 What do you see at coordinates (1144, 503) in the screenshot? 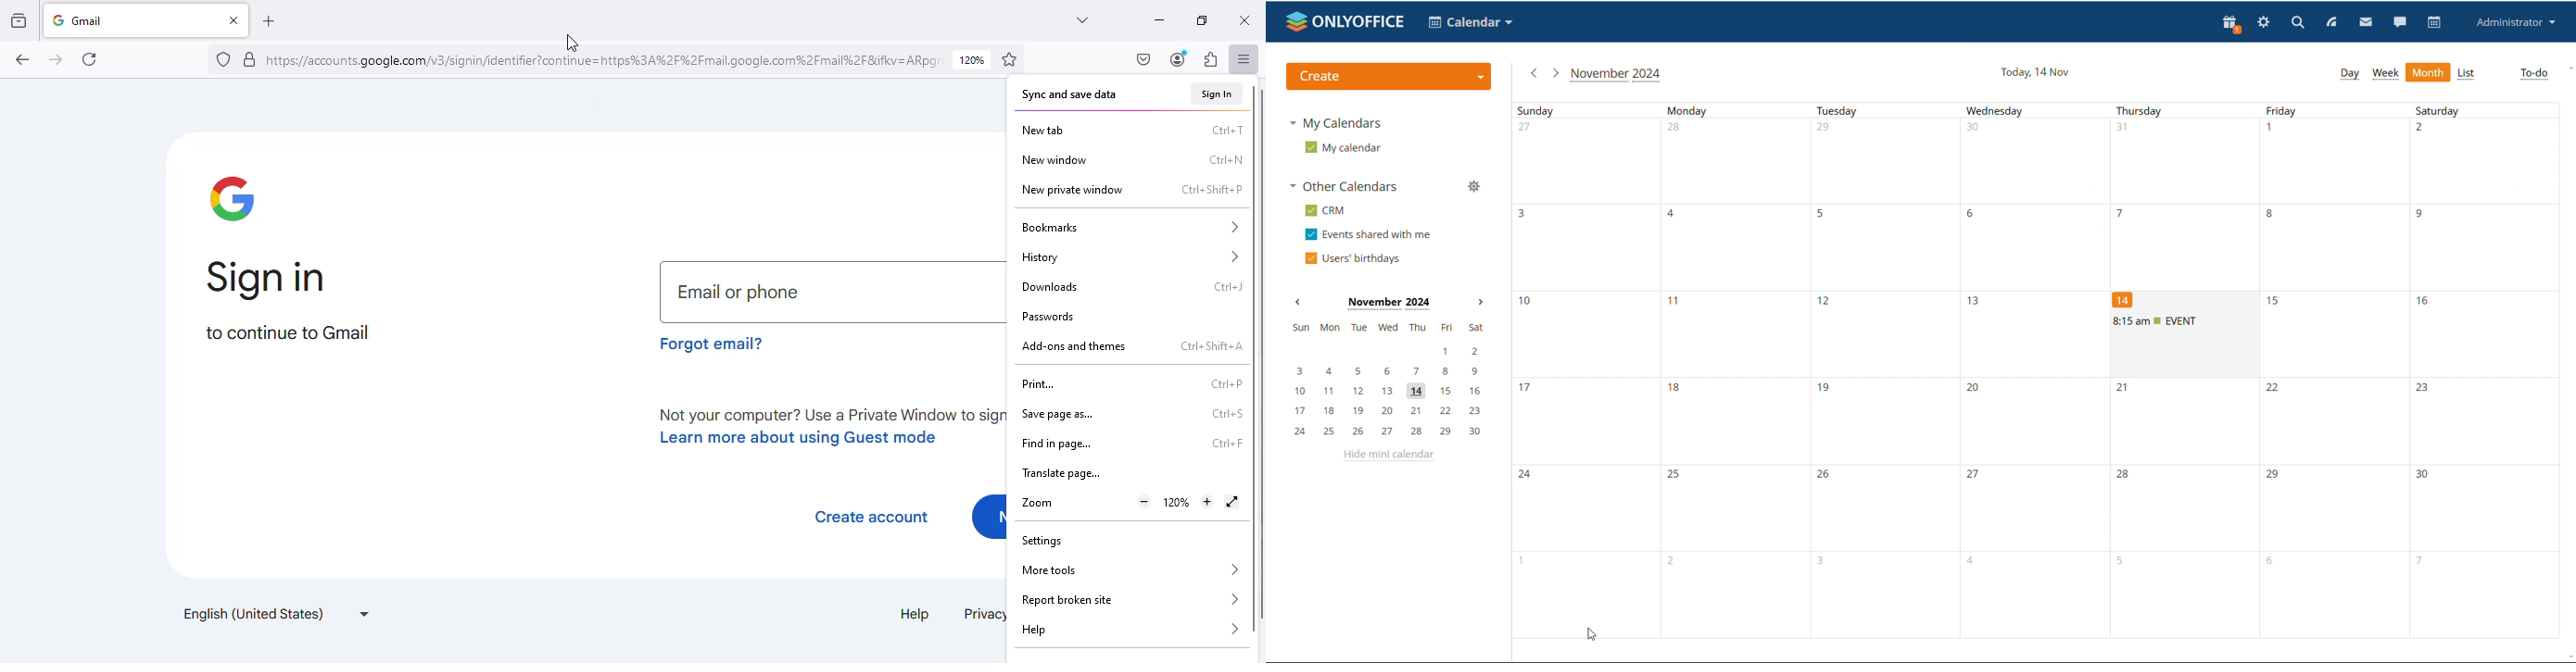
I see `zoom out` at bounding box center [1144, 503].